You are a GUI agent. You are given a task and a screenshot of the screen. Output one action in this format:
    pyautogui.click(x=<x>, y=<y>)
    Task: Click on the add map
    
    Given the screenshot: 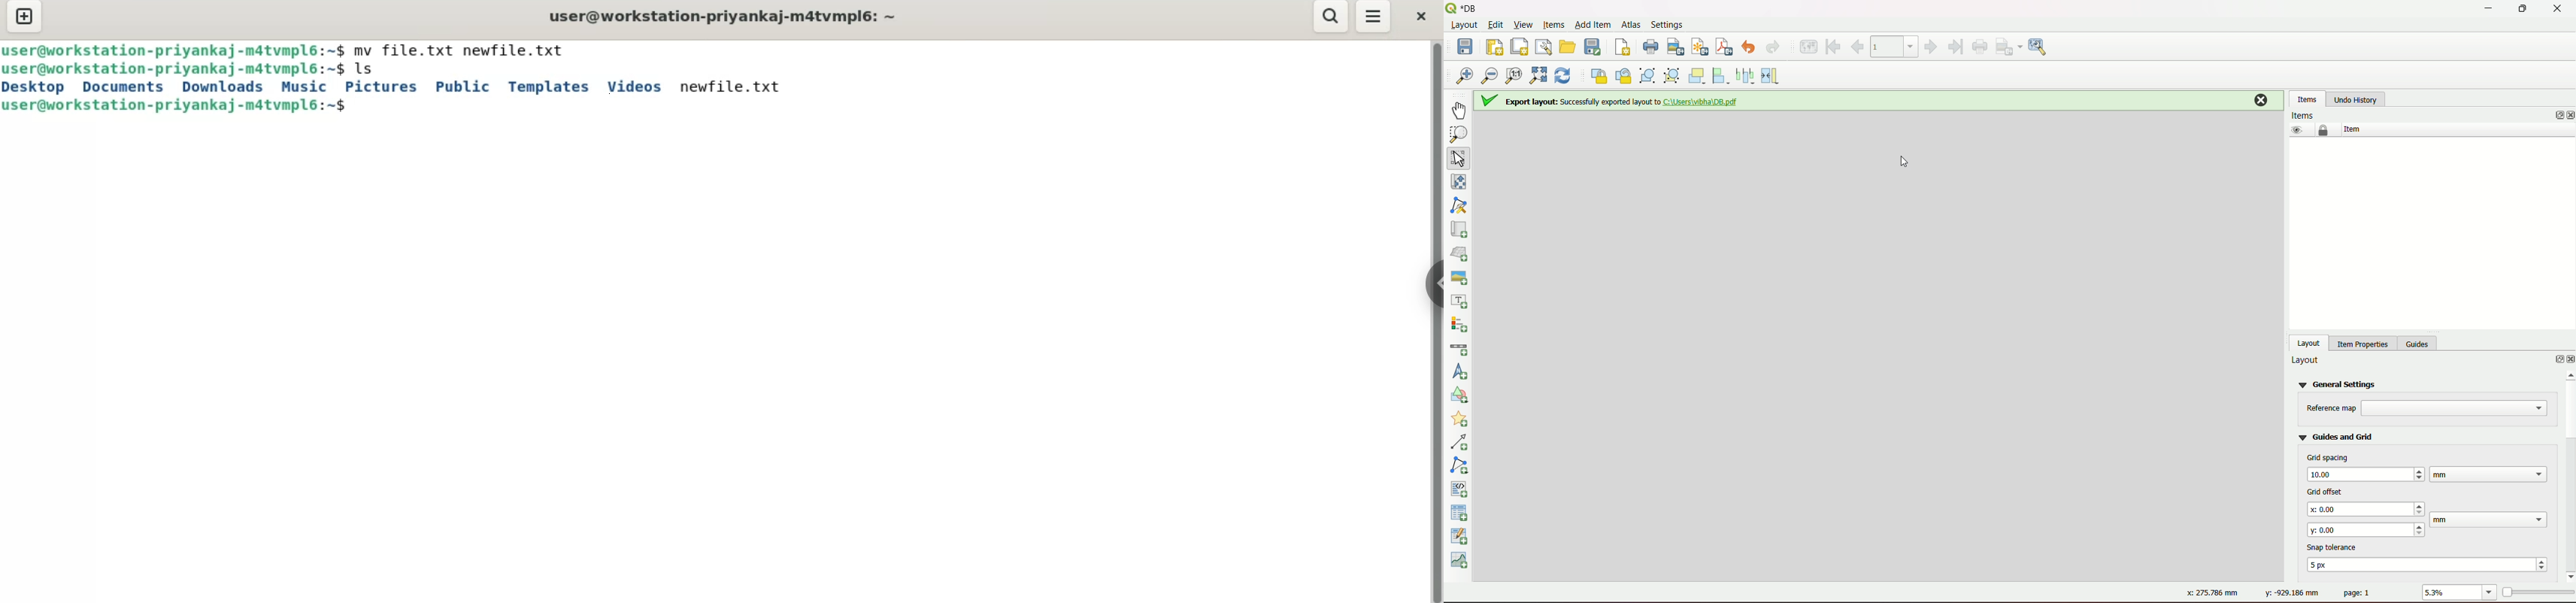 What is the action you would take?
    pyautogui.click(x=1459, y=230)
    